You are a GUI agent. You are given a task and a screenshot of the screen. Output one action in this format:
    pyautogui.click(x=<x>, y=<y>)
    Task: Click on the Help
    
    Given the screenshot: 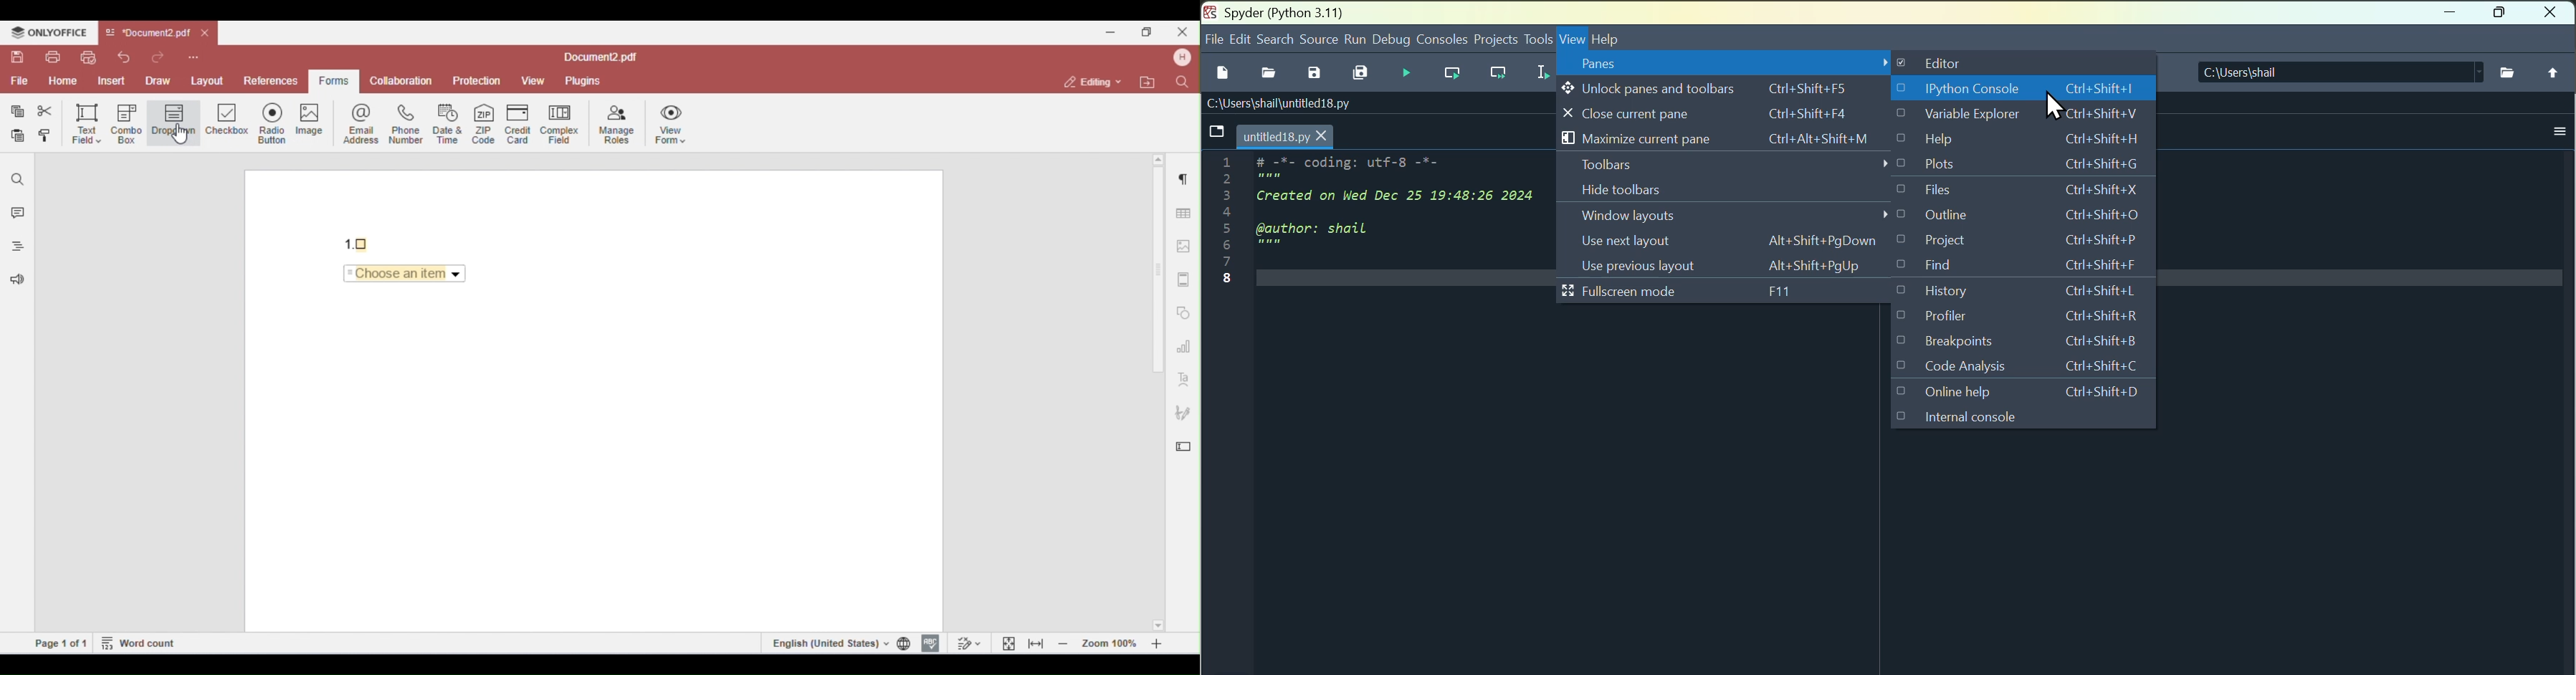 What is the action you would take?
    pyautogui.click(x=2020, y=139)
    